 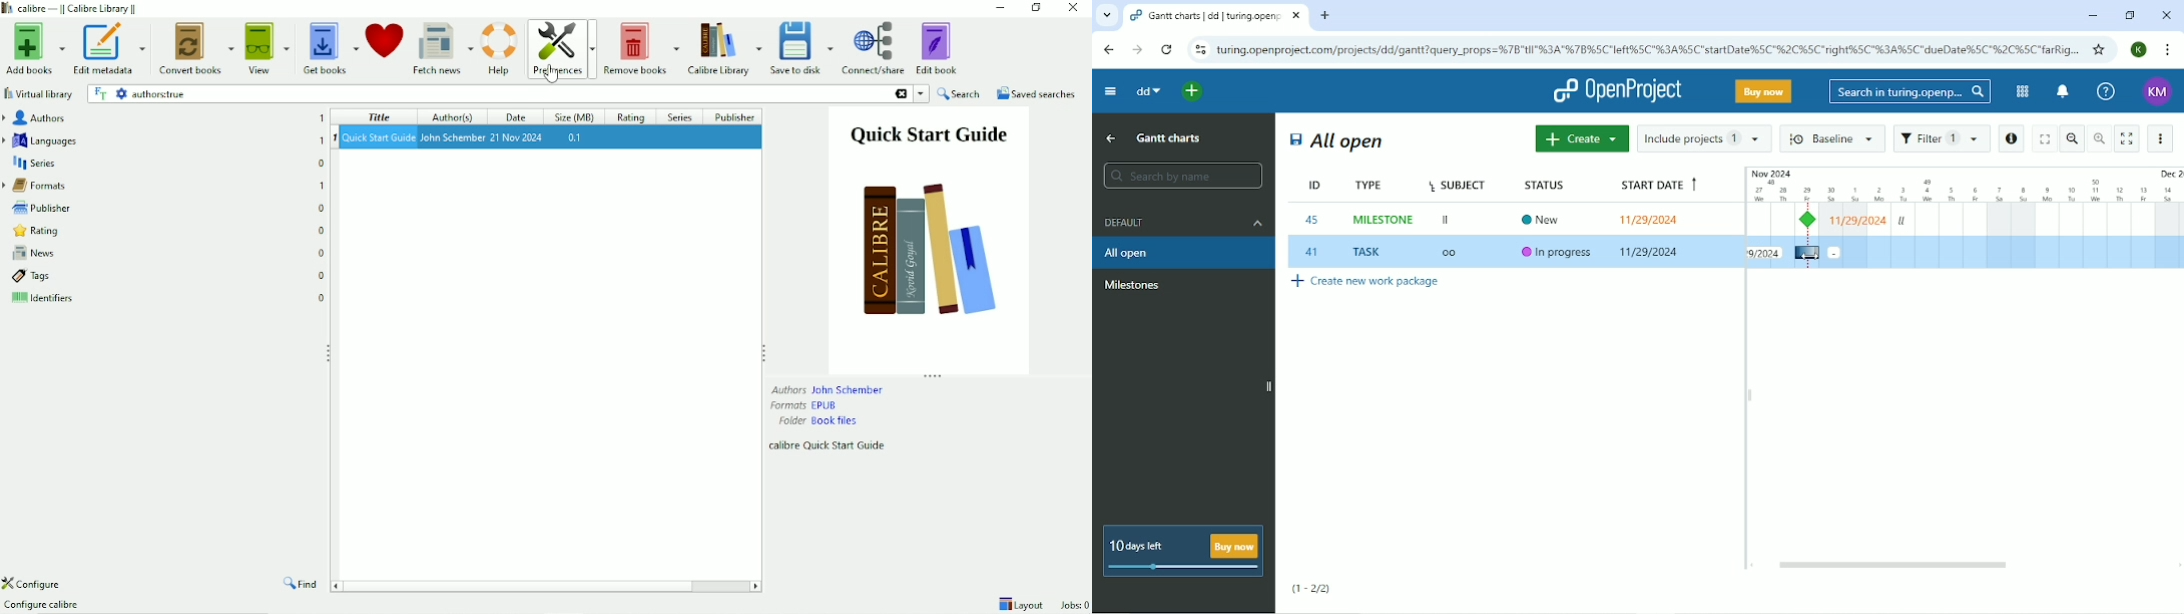 I want to click on 45, so click(x=1313, y=220).